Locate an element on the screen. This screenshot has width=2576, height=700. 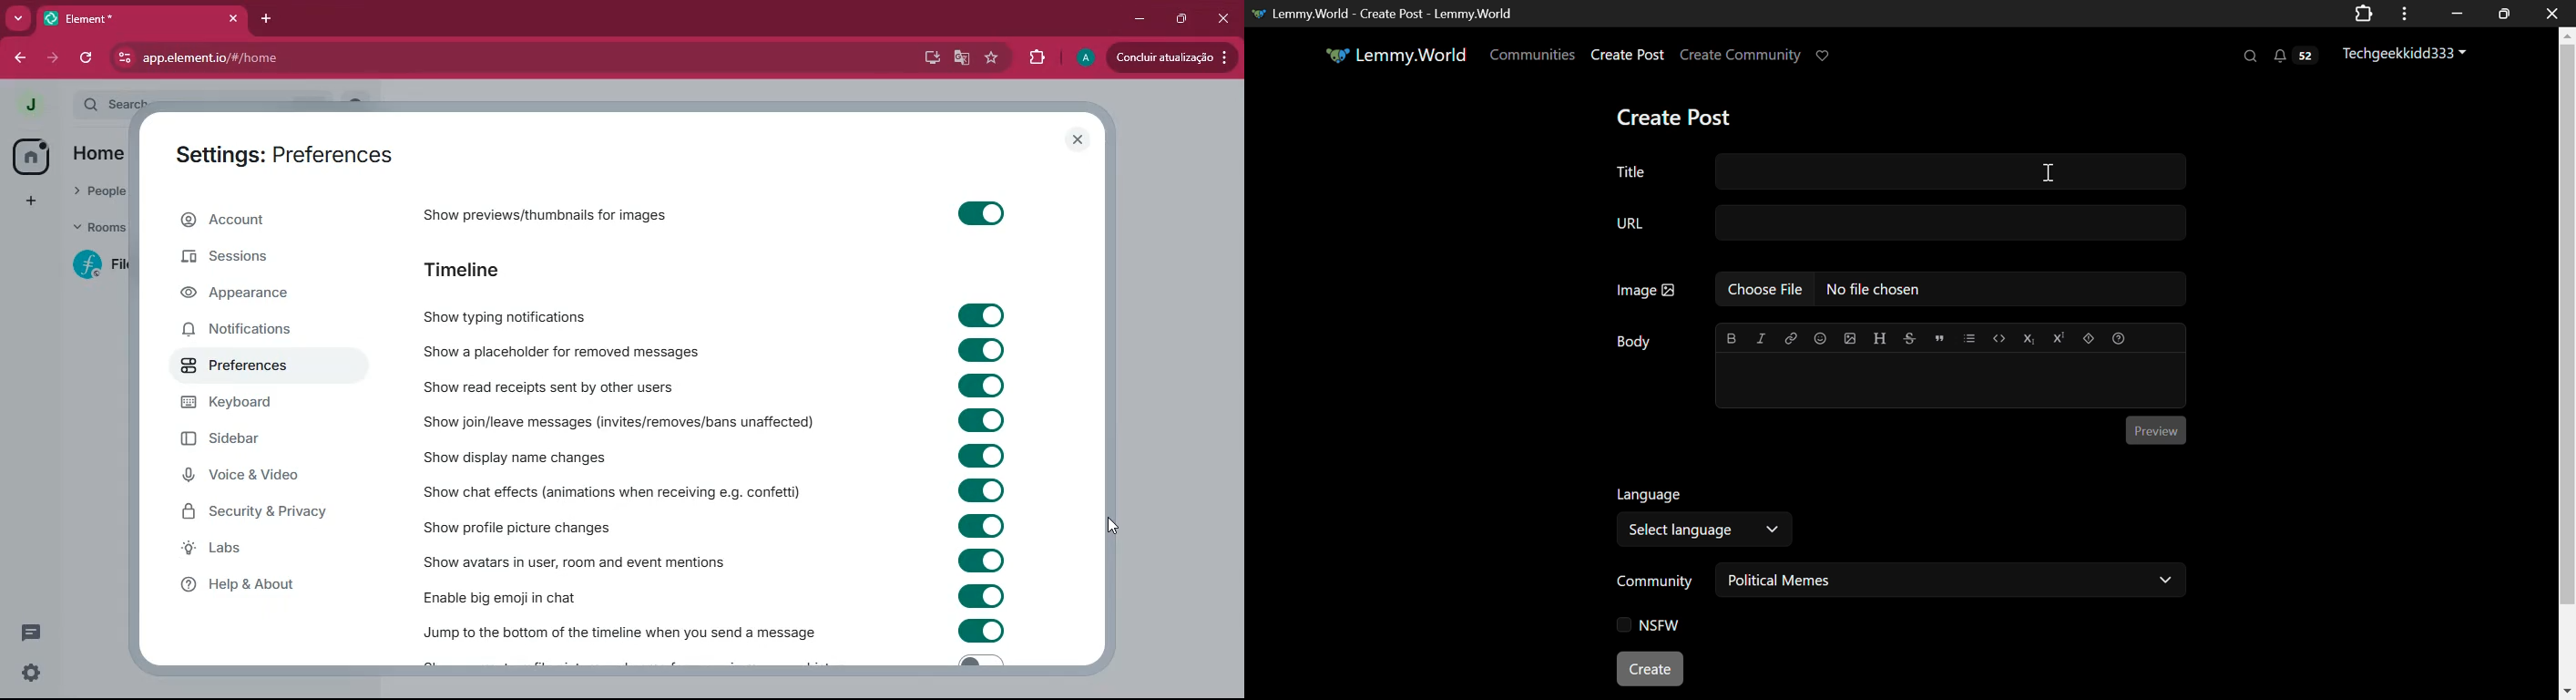
Post Body Textbox is located at coordinates (1953, 381).